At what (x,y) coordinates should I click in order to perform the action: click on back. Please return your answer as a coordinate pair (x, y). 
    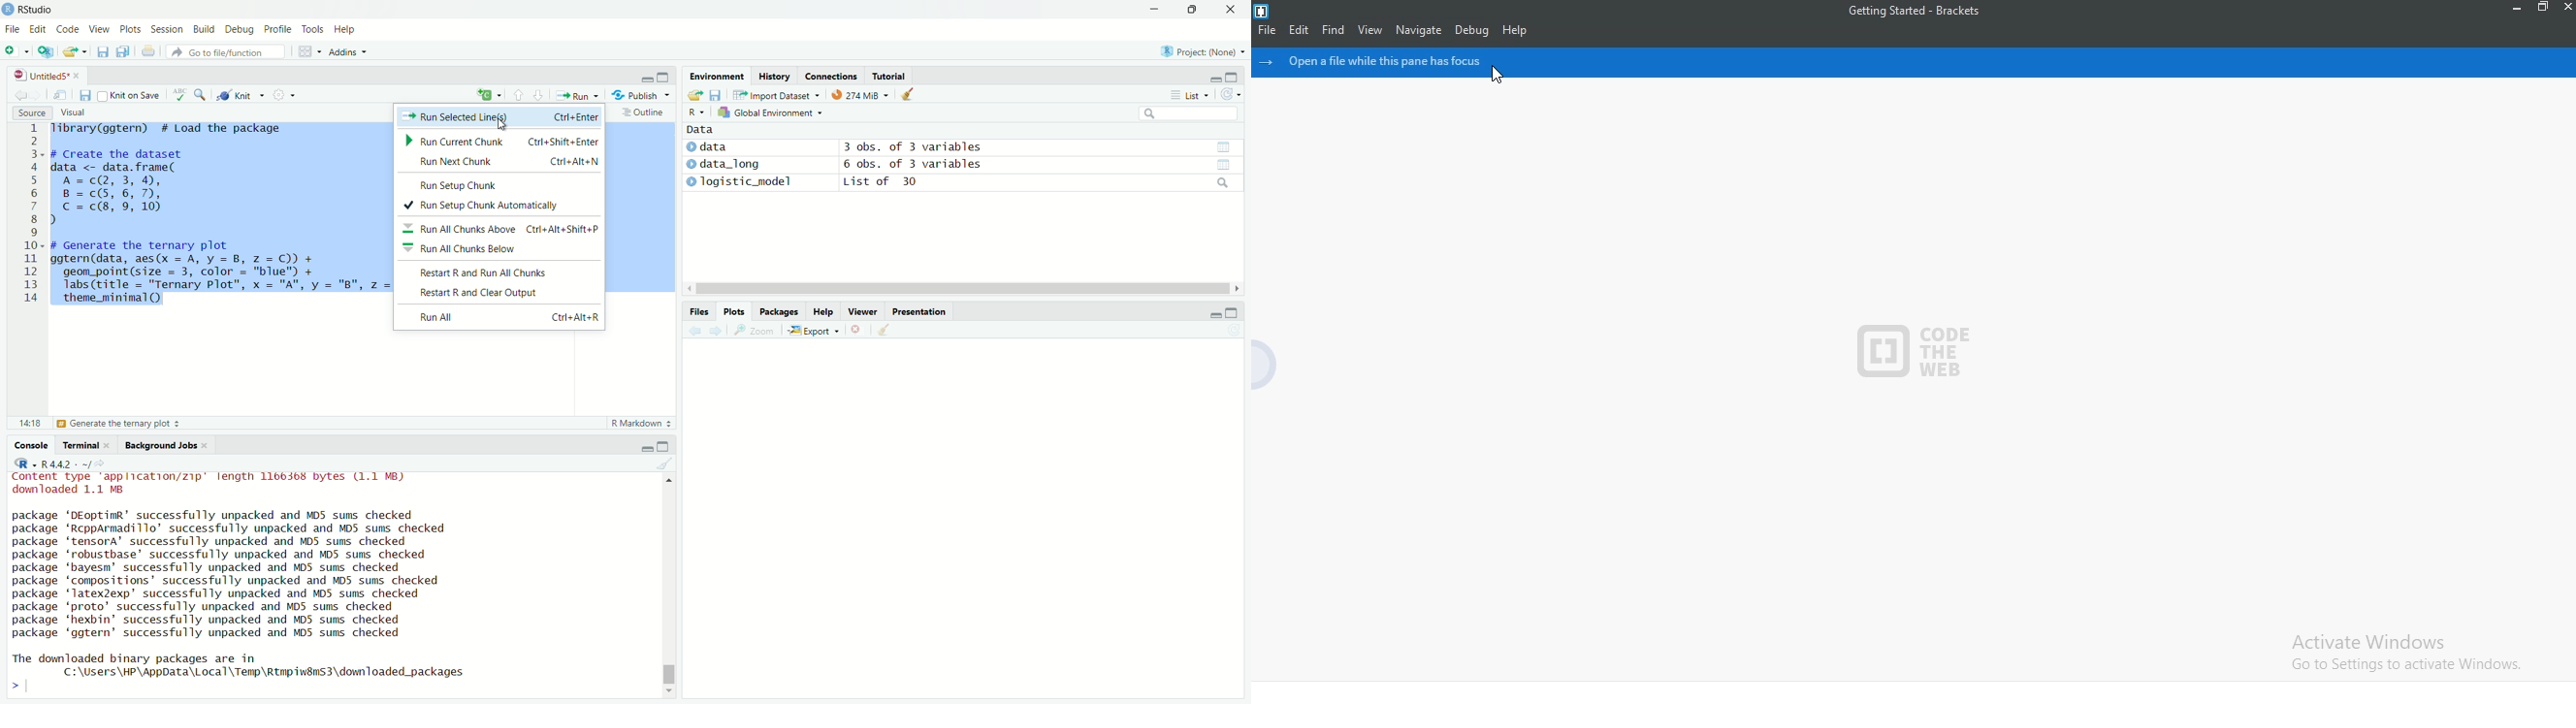
    Looking at the image, I should click on (696, 331).